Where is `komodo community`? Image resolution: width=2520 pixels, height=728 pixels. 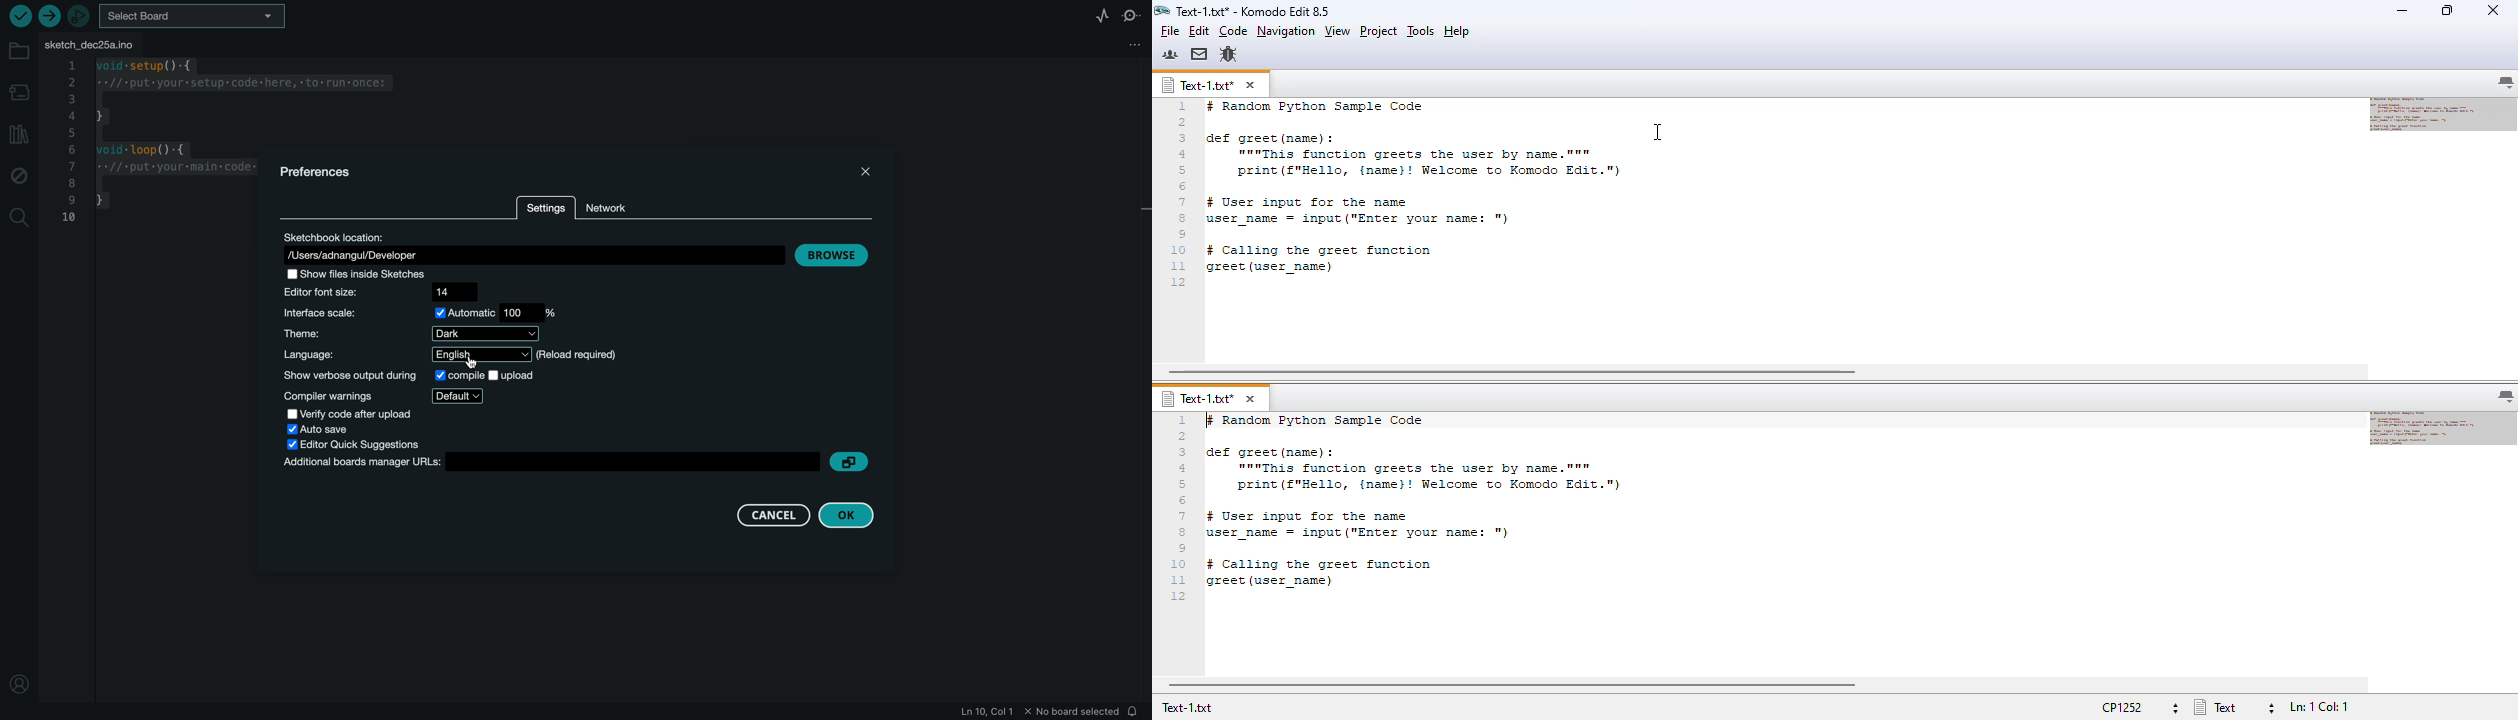
komodo community is located at coordinates (1170, 54).